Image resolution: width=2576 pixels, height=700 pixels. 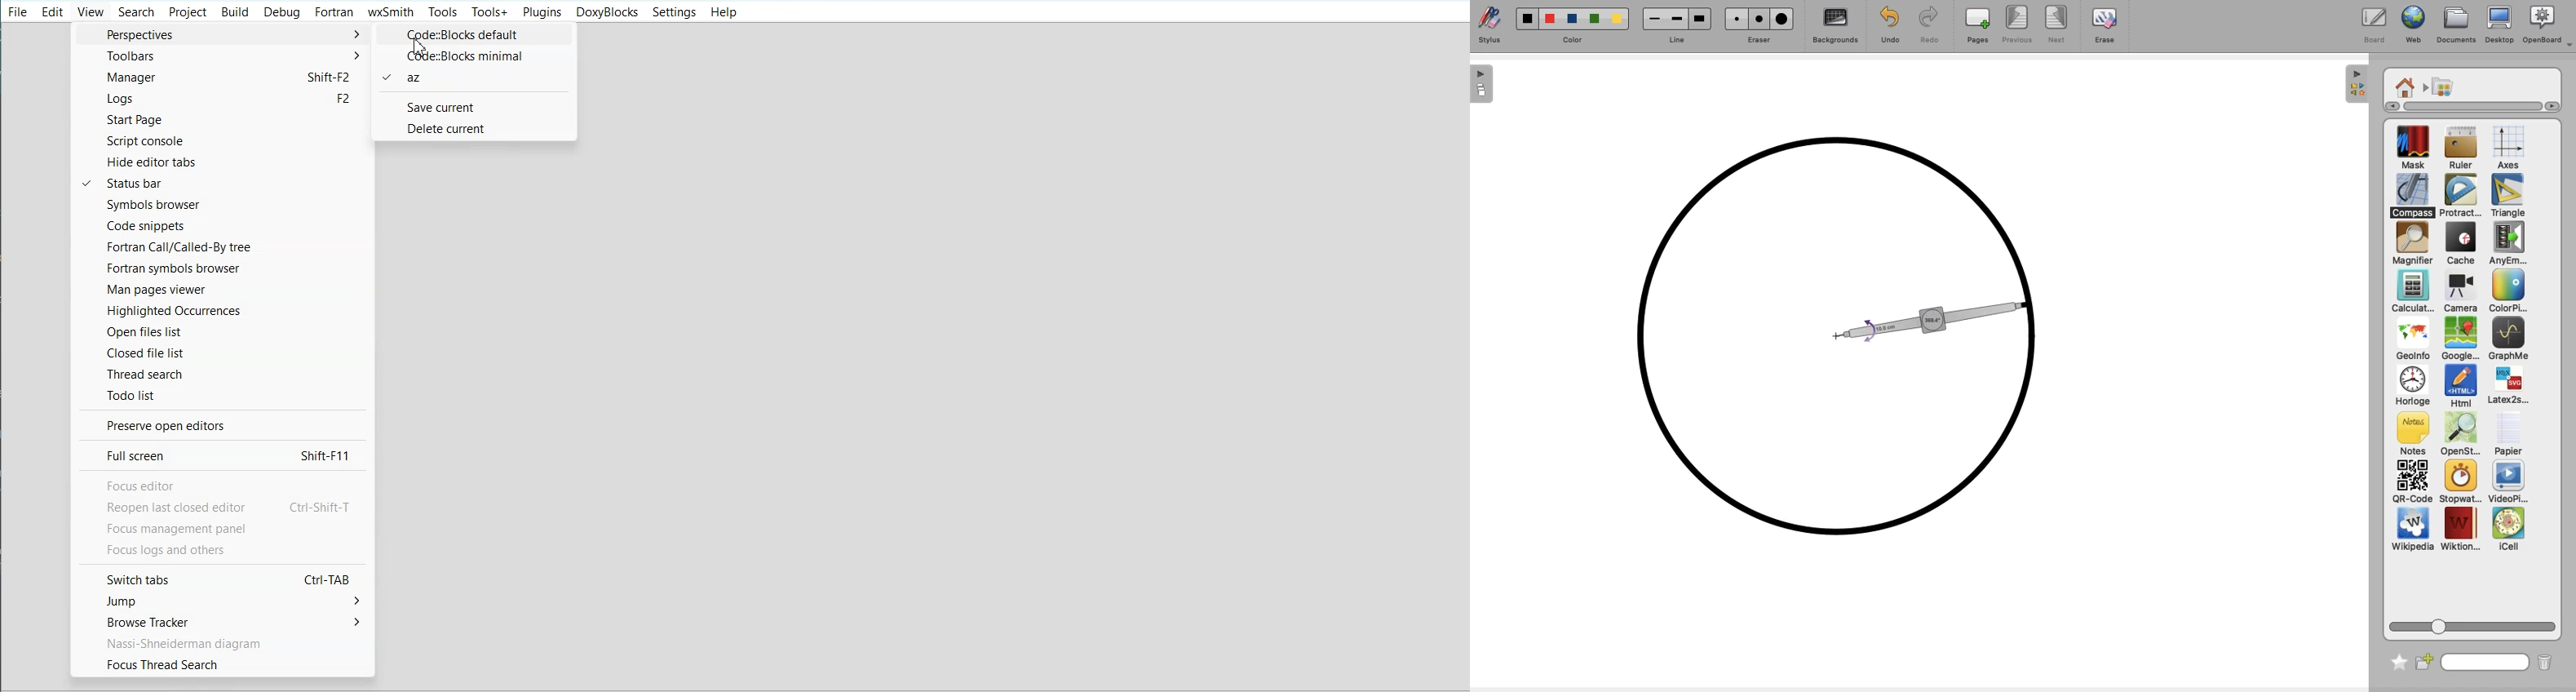 I want to click on View, so click(x=91, y=11).